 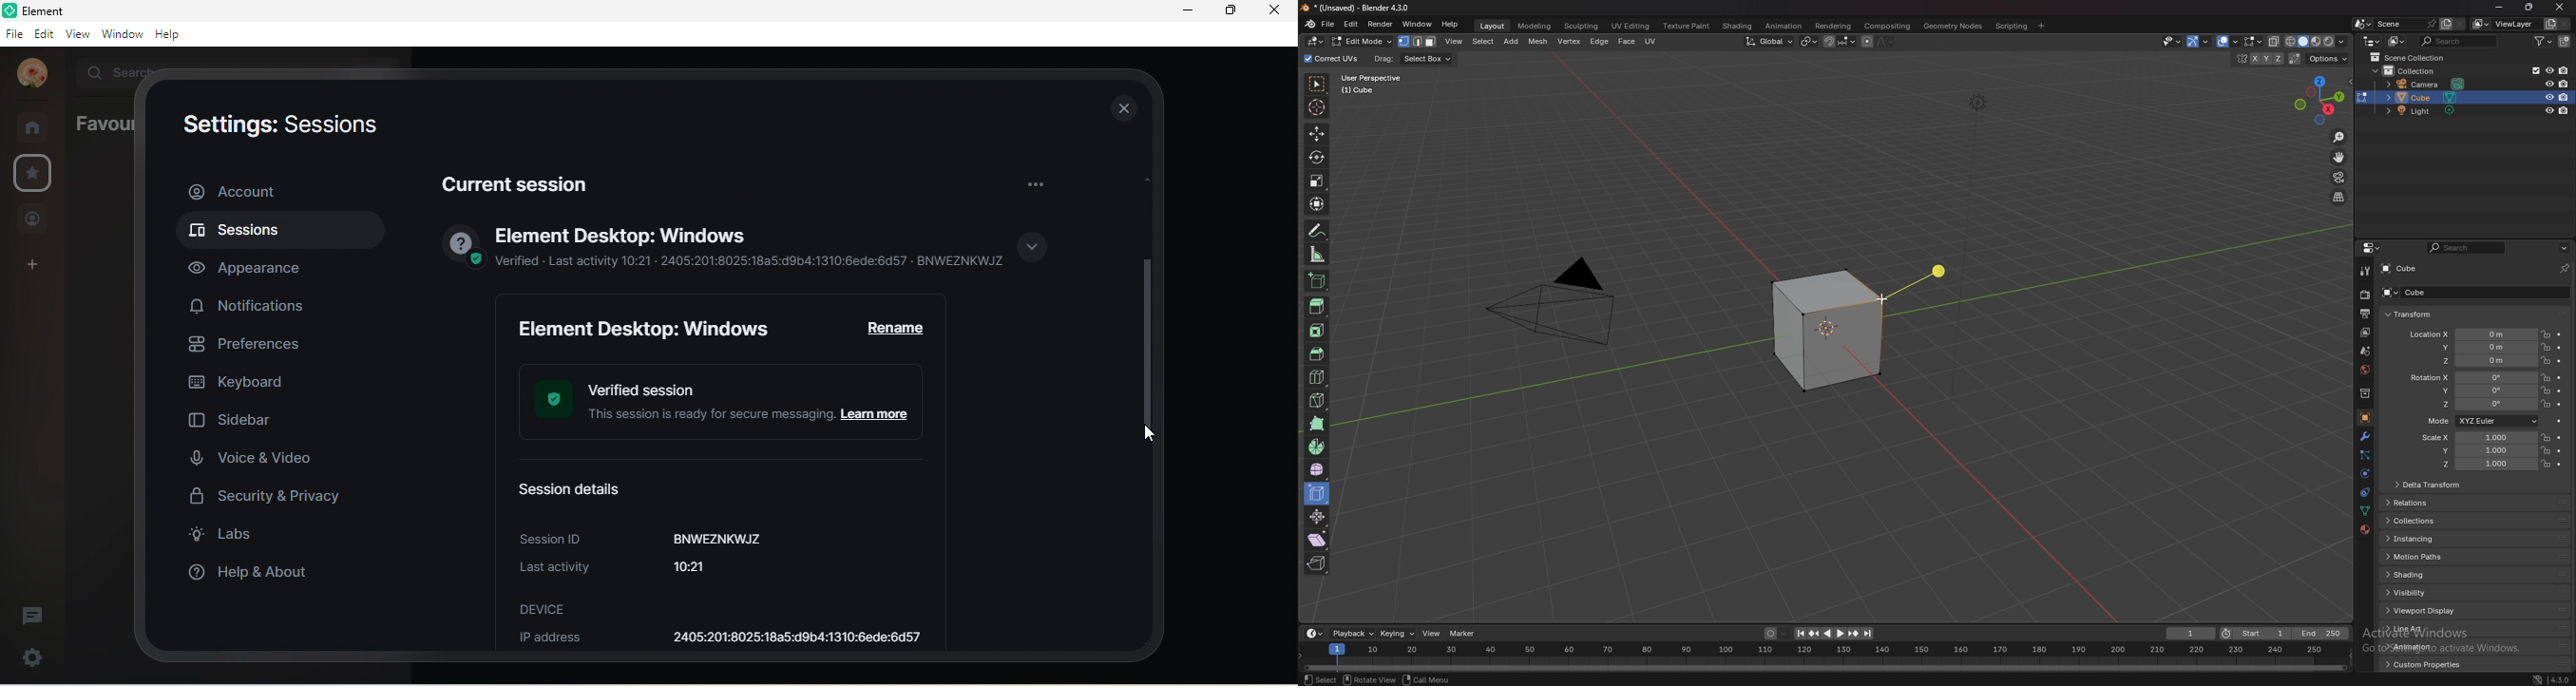 I want to click on settings : sessions, so click(x=277, y=127).